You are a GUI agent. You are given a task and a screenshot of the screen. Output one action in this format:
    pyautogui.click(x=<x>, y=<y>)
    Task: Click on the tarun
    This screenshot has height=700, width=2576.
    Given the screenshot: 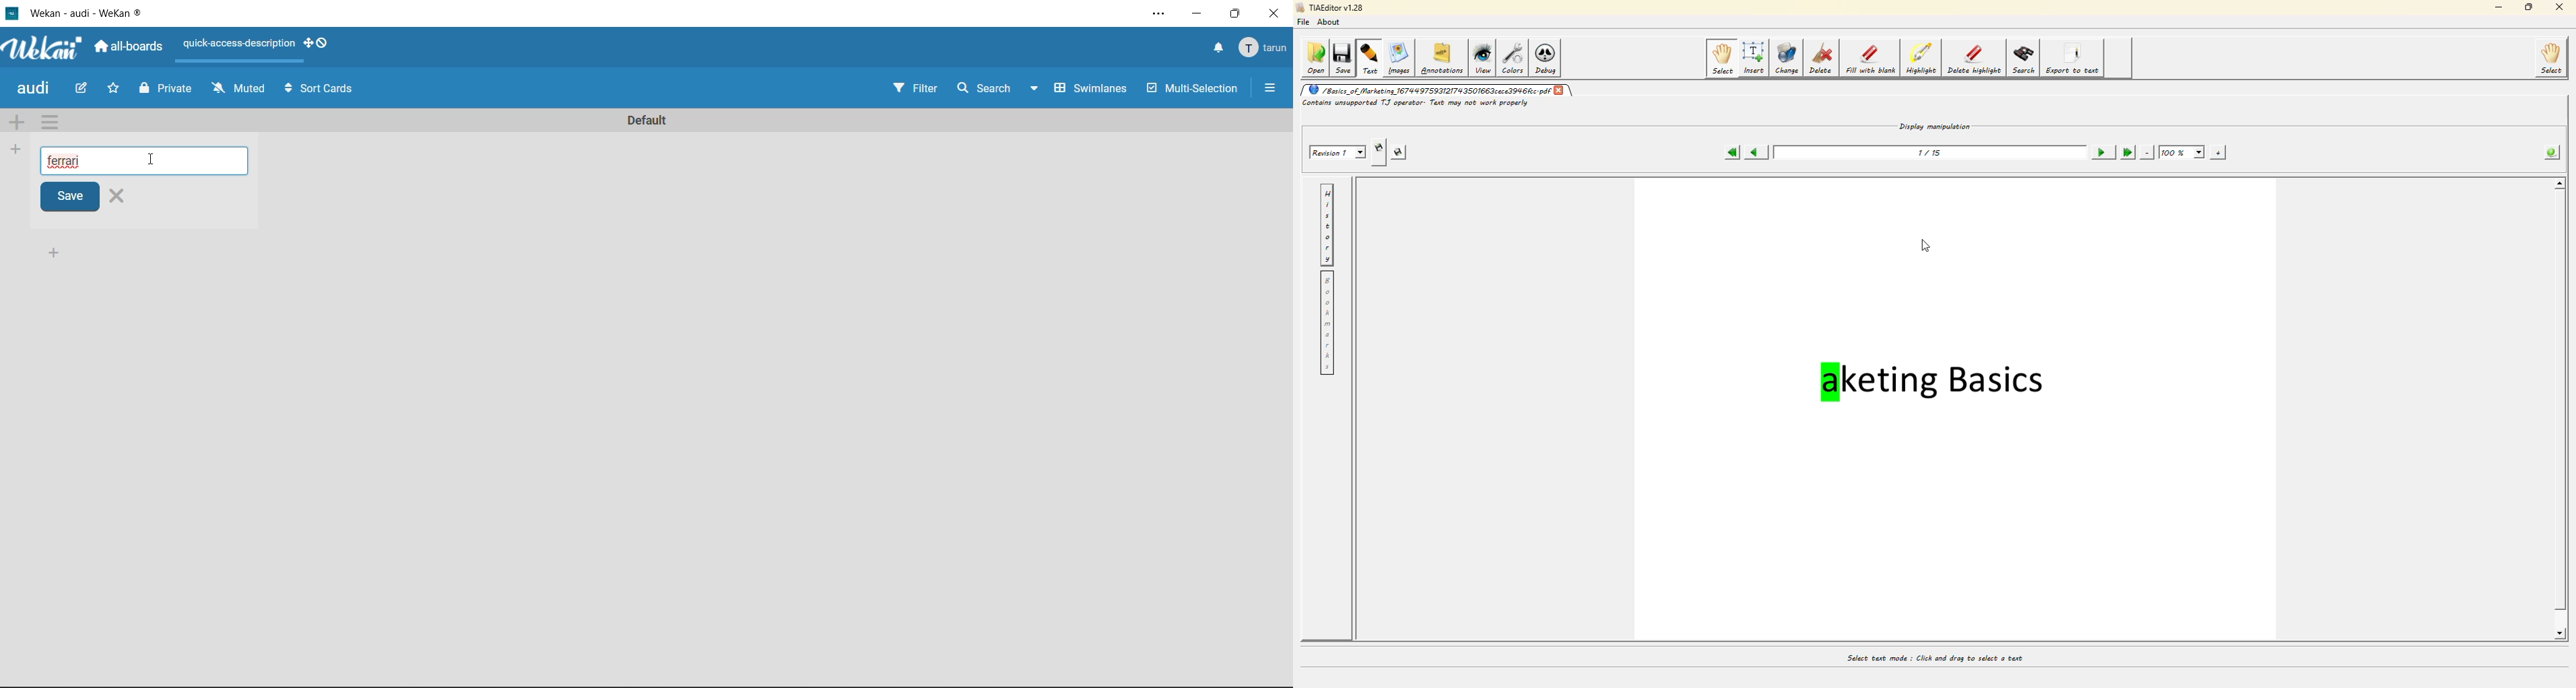 What is the action you would take?
    pyautogui.click(x=1265, y=50)
    